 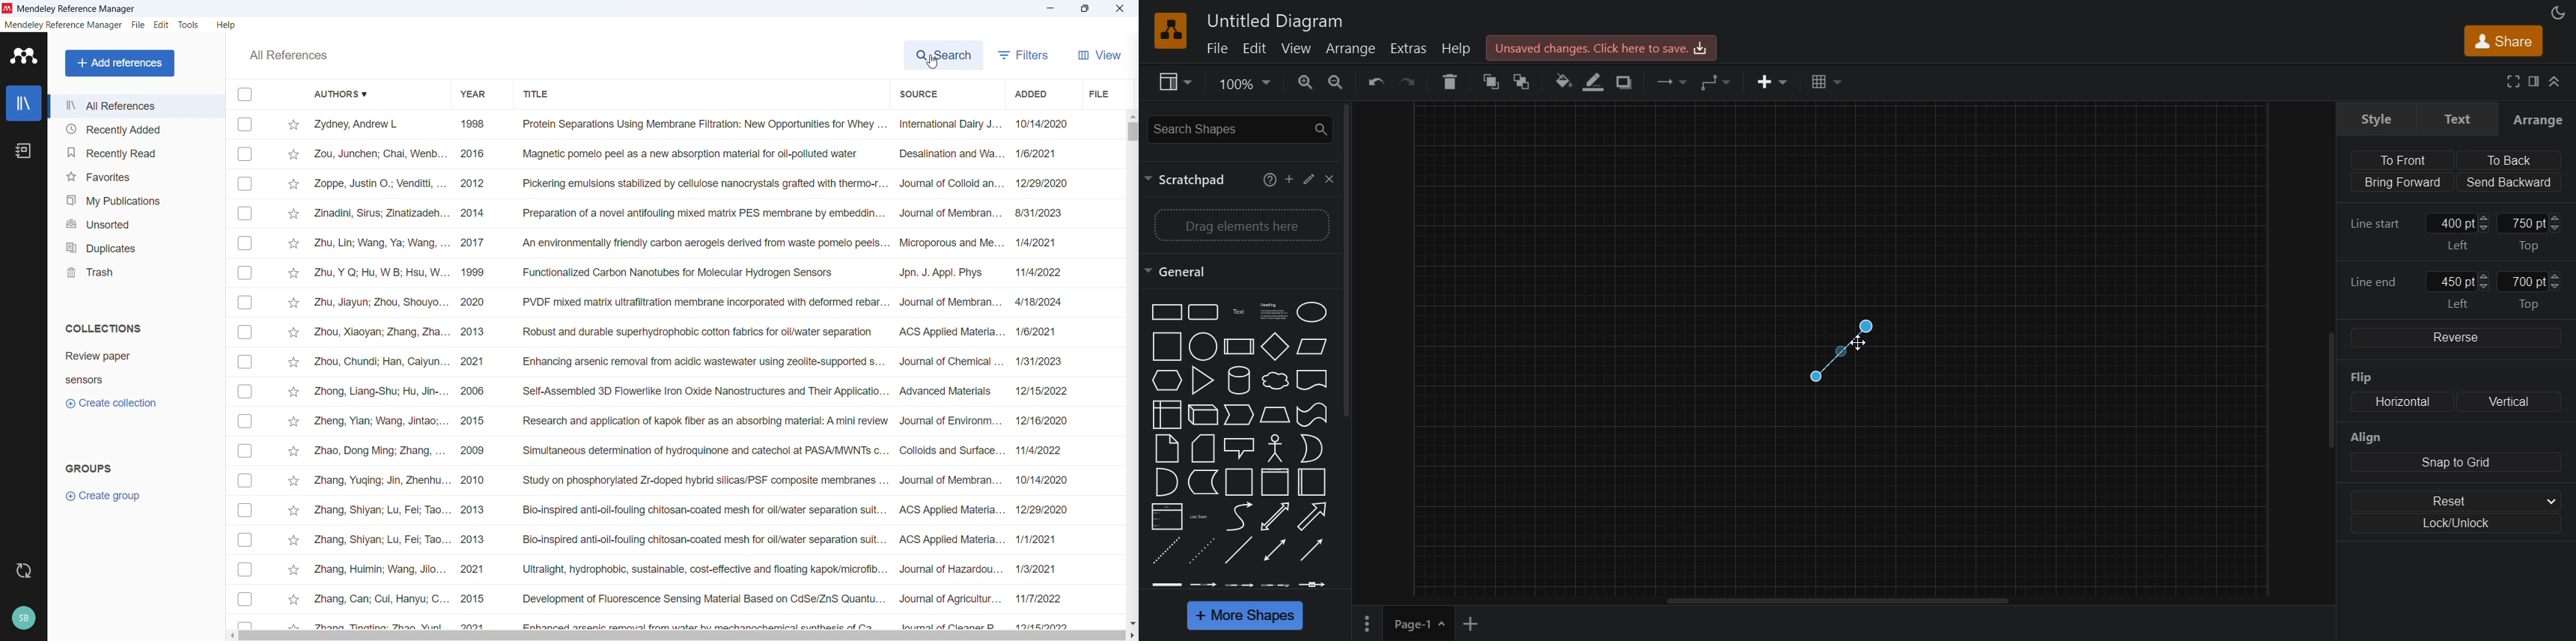 What do you see at coordinates (1238, 448) in the screenshot?
I see `Callout` at bounding box center [1238, 448].